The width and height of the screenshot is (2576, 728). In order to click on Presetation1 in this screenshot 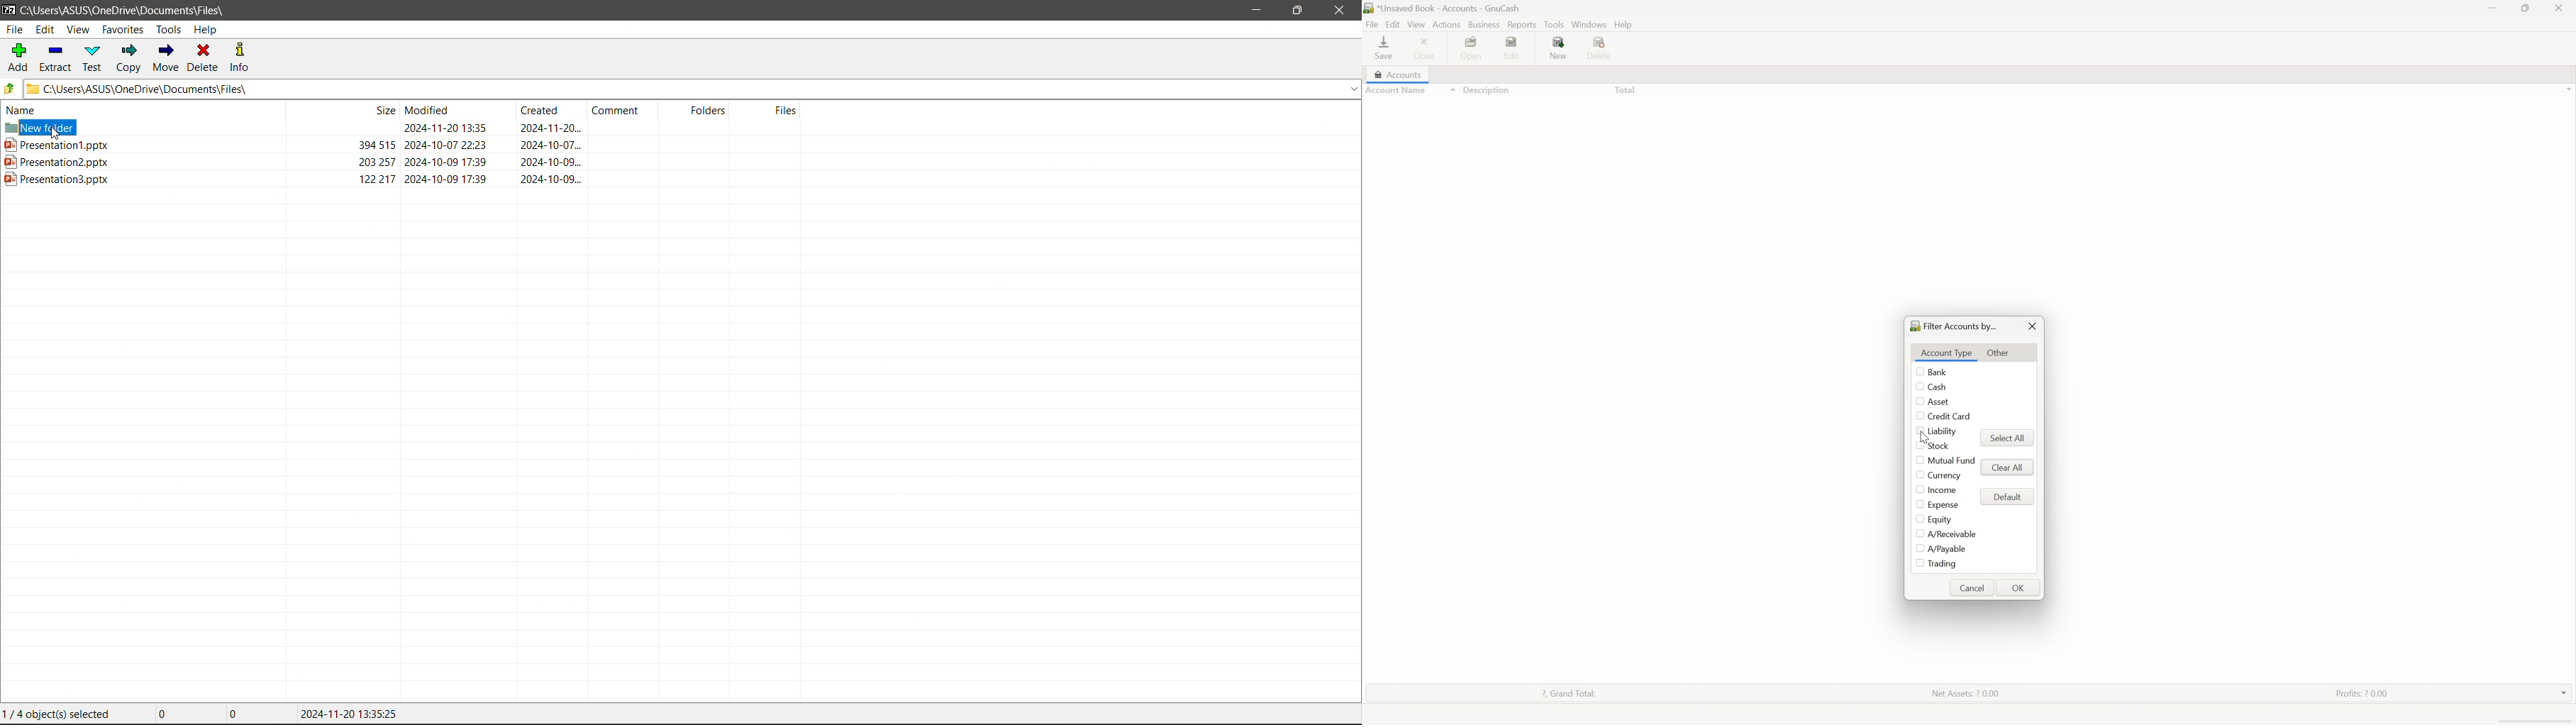, I will do `click(318, 146)`.